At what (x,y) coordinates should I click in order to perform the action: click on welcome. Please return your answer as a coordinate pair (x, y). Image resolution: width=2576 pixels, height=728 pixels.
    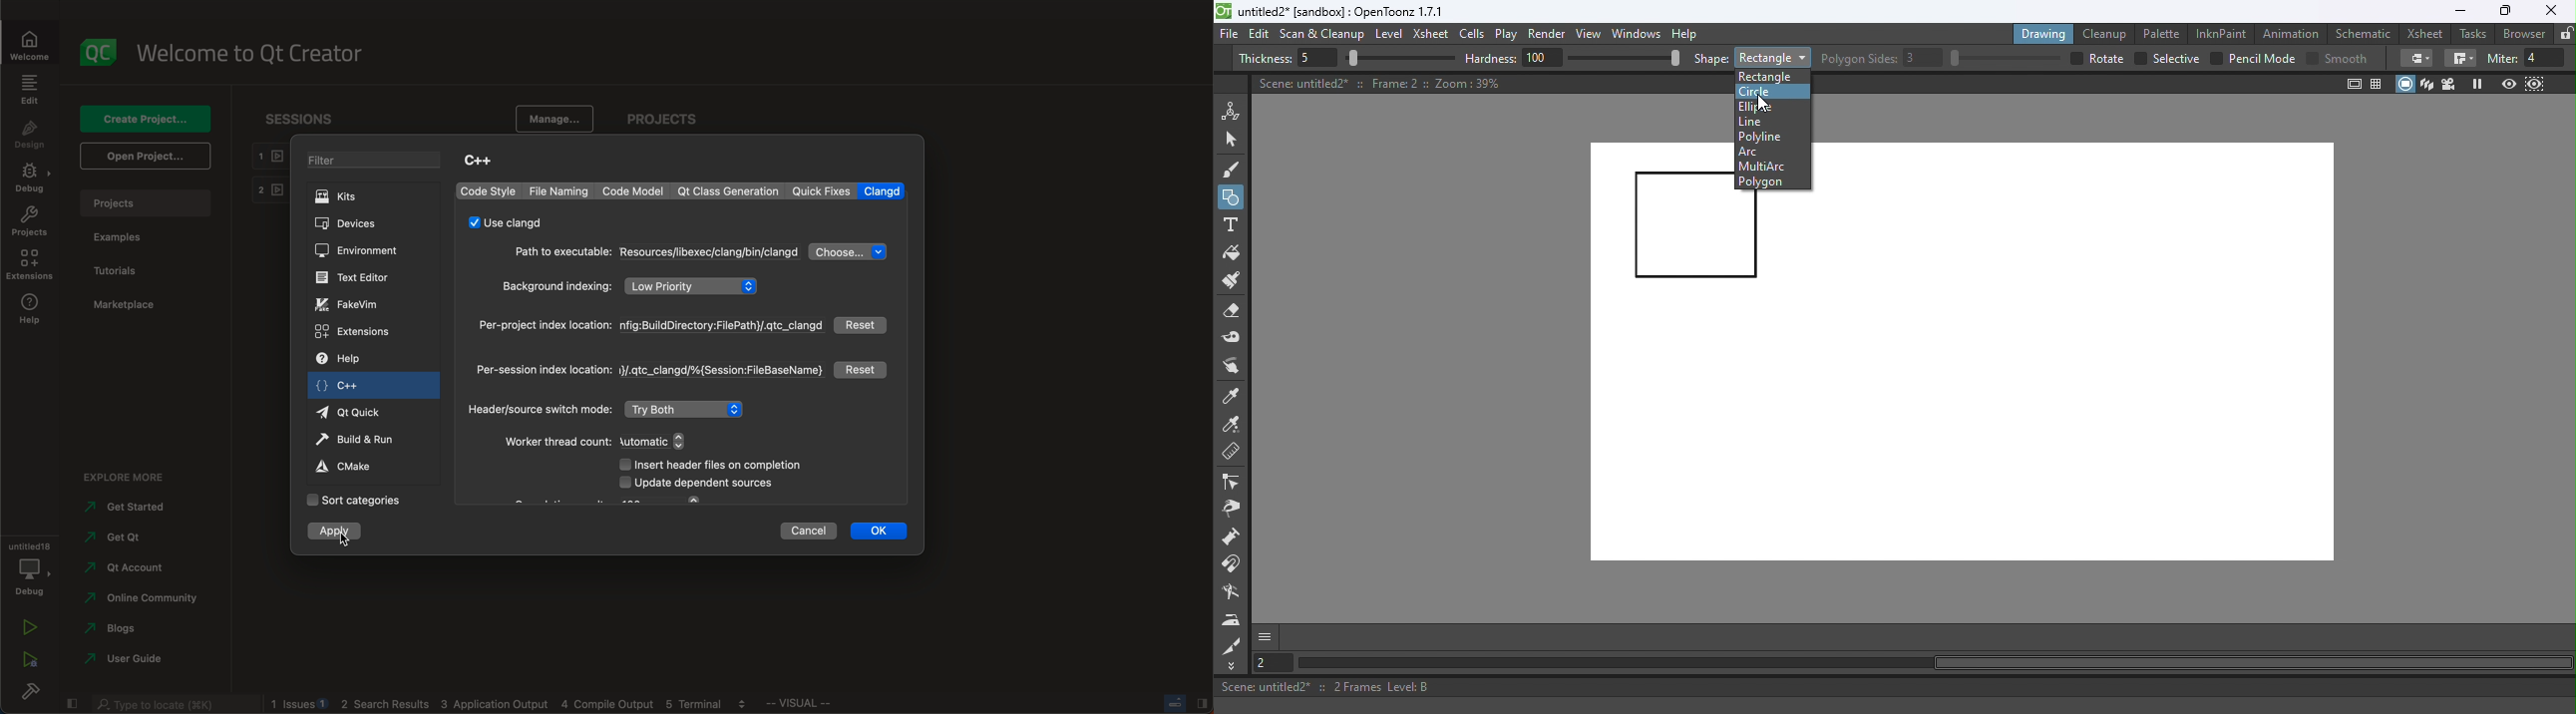
    Looking at the image, I should click on (261, 51).